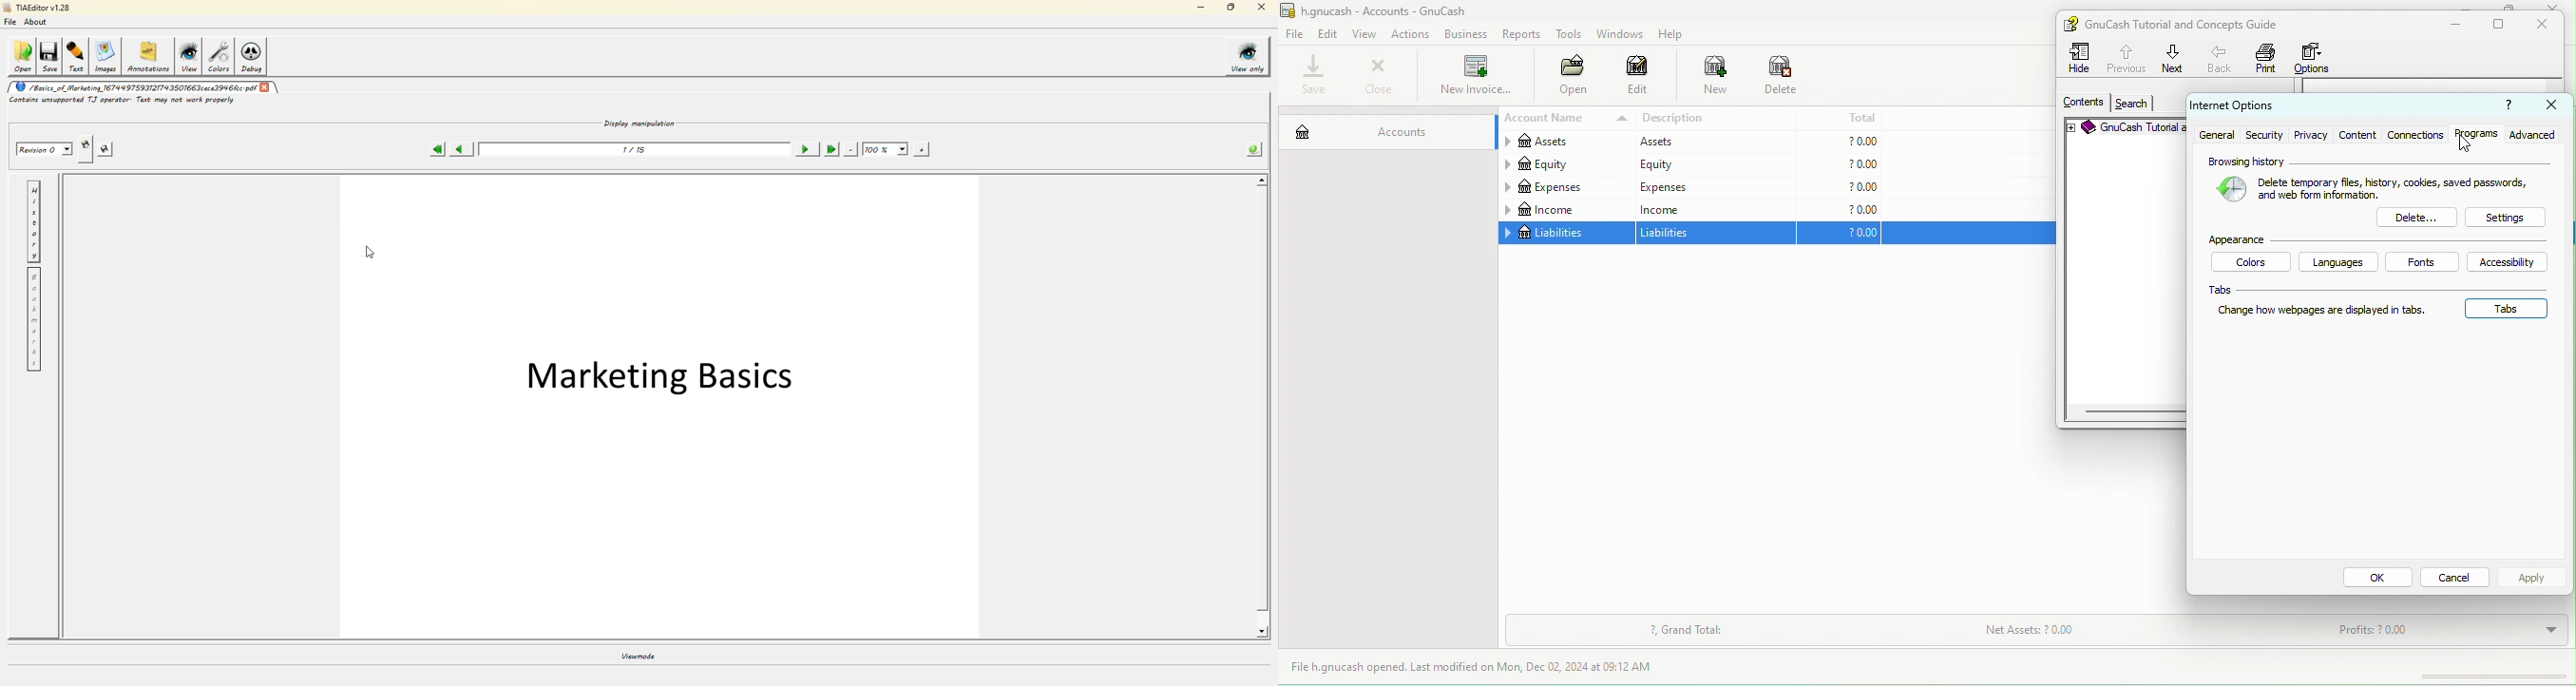 This screenshot has width=2576, height=700. Describe the element at coordinates (2531, 578) in the screenshot. I see `apply` at that location.